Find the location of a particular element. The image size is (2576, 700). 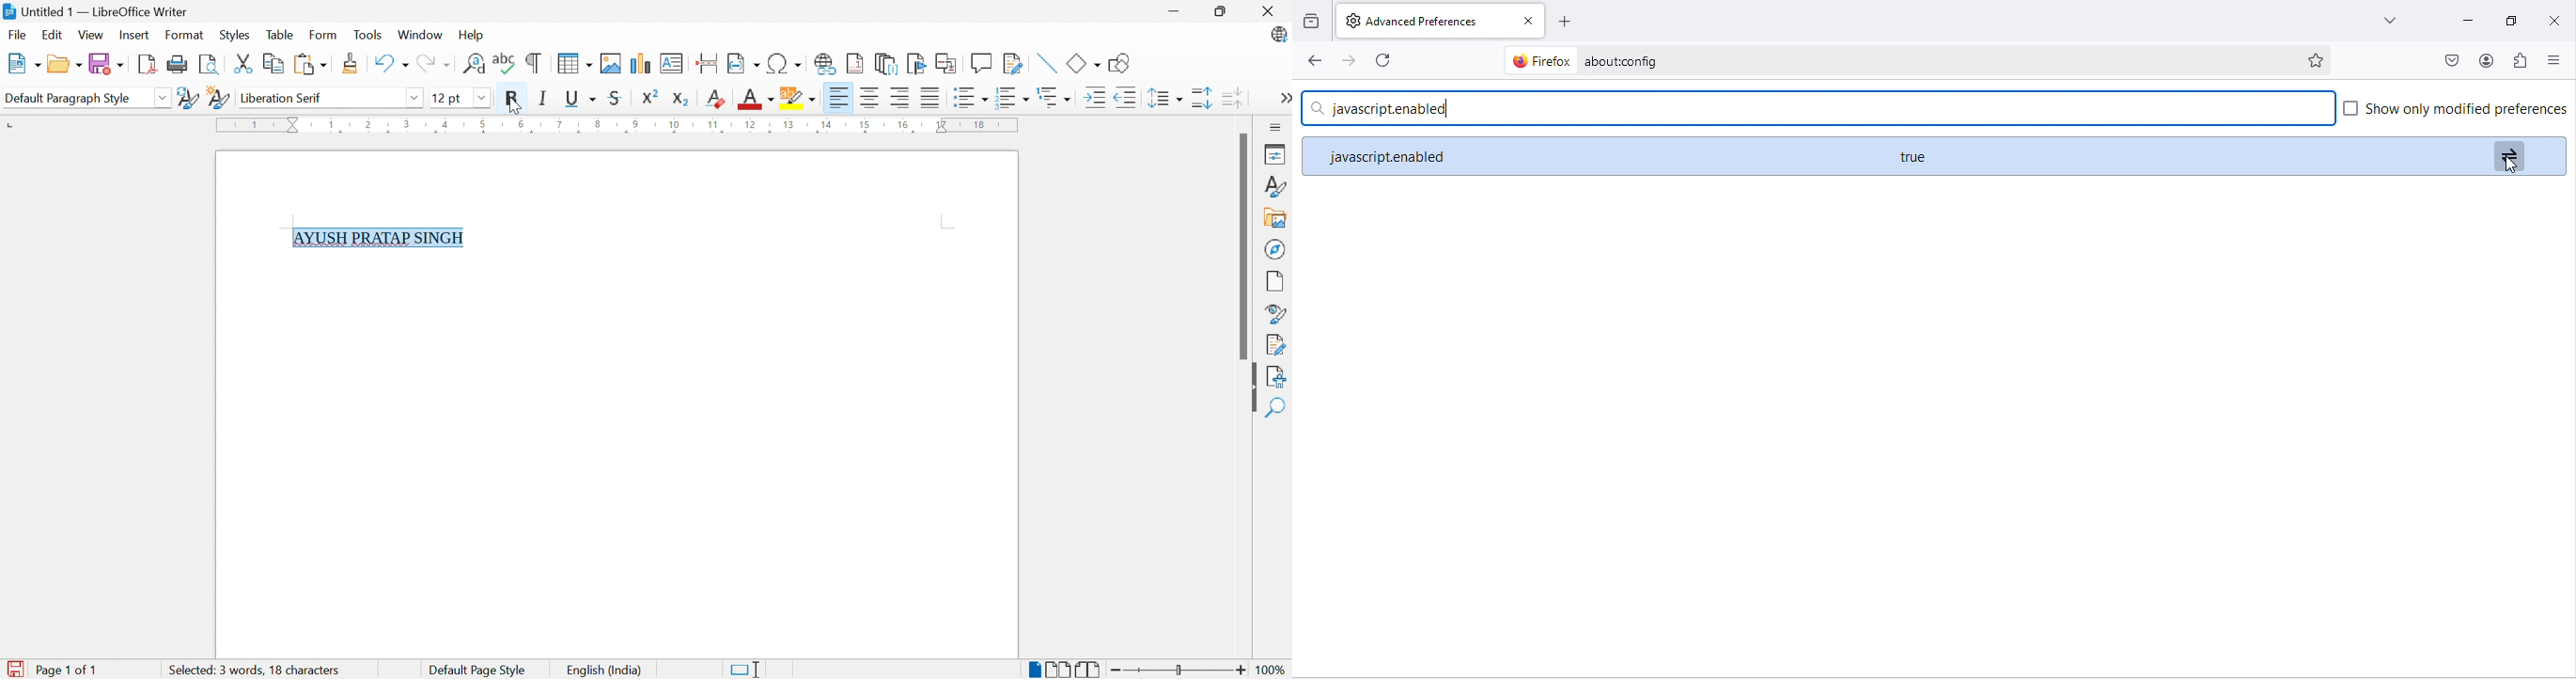

advanced preferences is located at coordinates (1419, 22).